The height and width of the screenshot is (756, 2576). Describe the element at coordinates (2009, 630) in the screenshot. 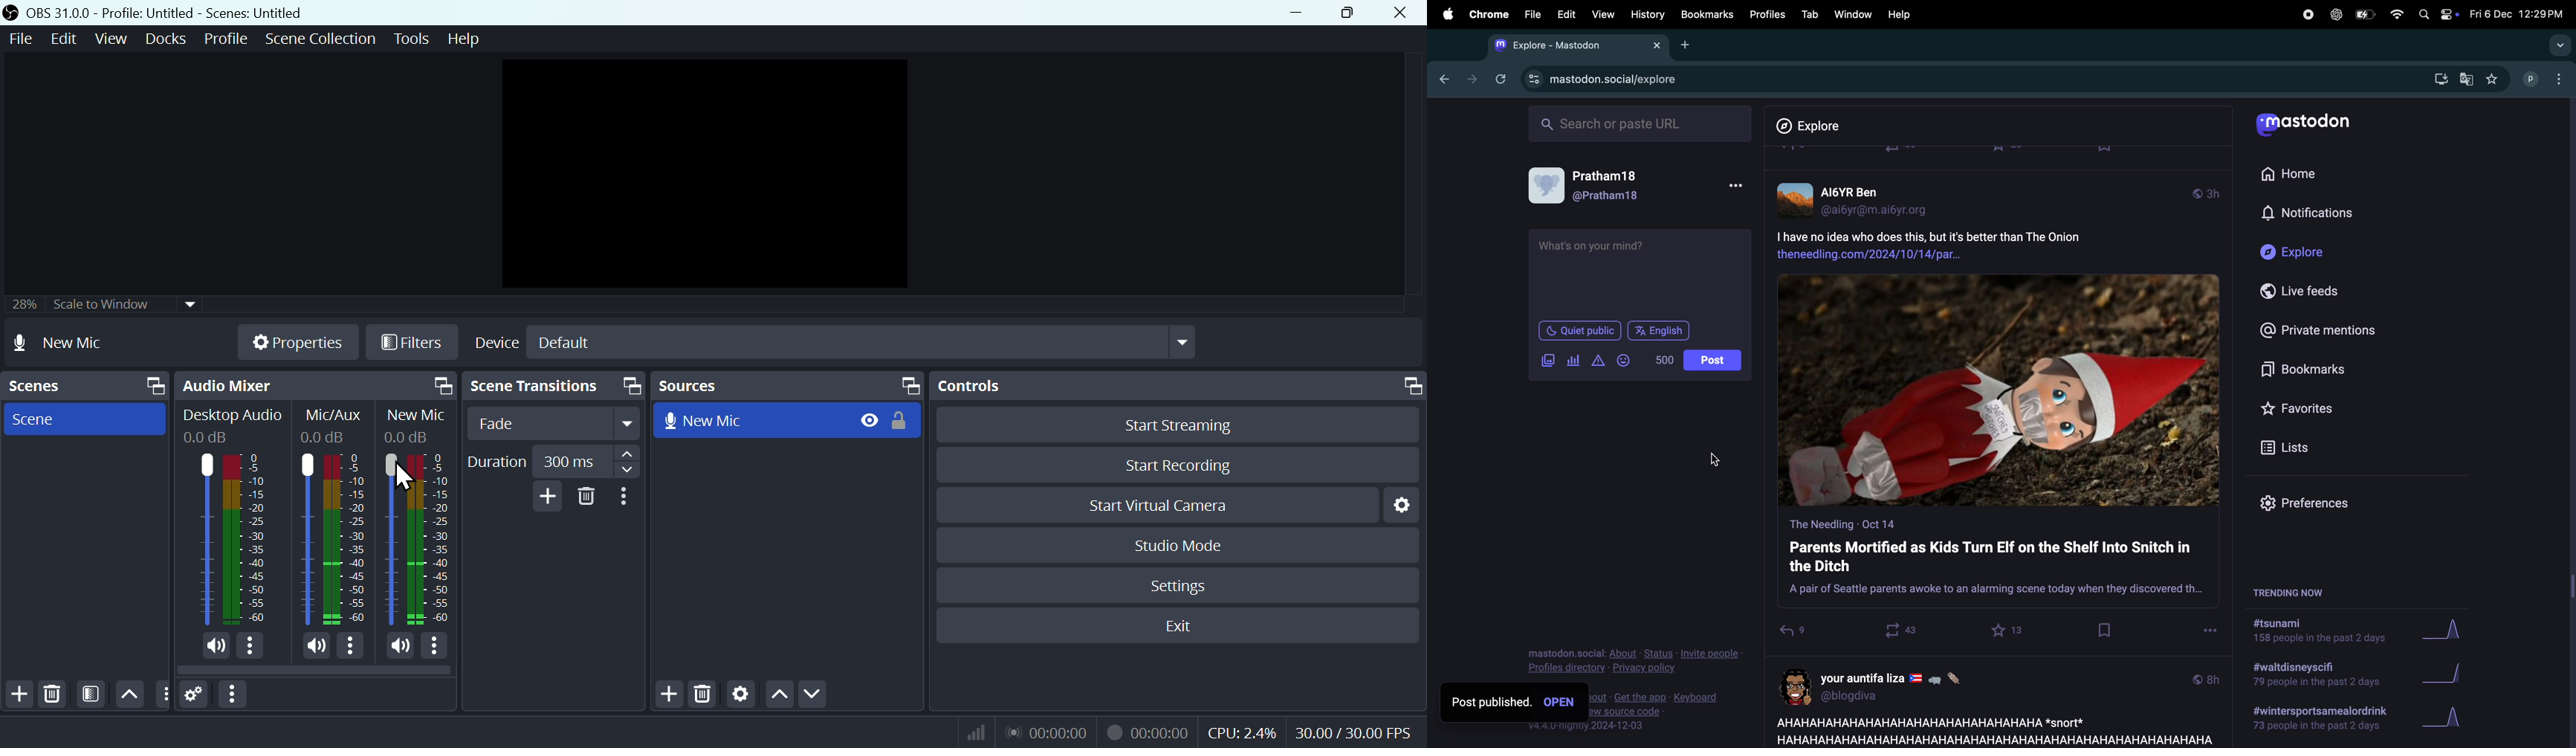

I see `favourite` at that location.